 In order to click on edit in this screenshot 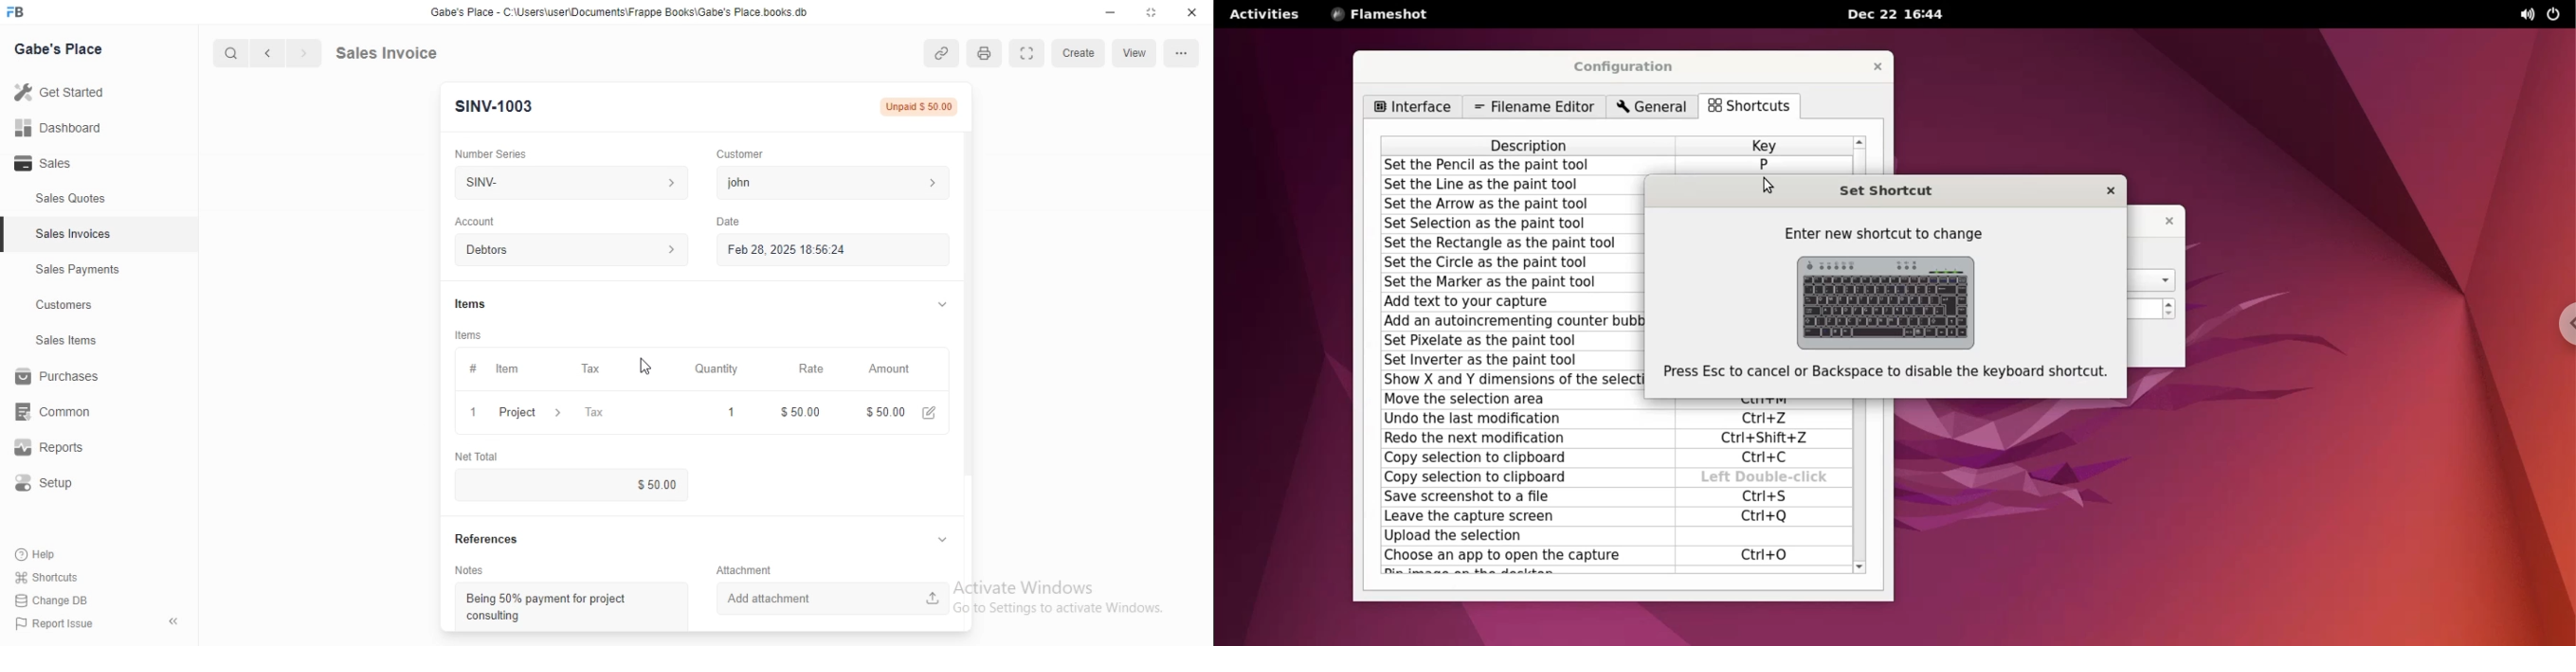, I will do `click(932, 412)`.